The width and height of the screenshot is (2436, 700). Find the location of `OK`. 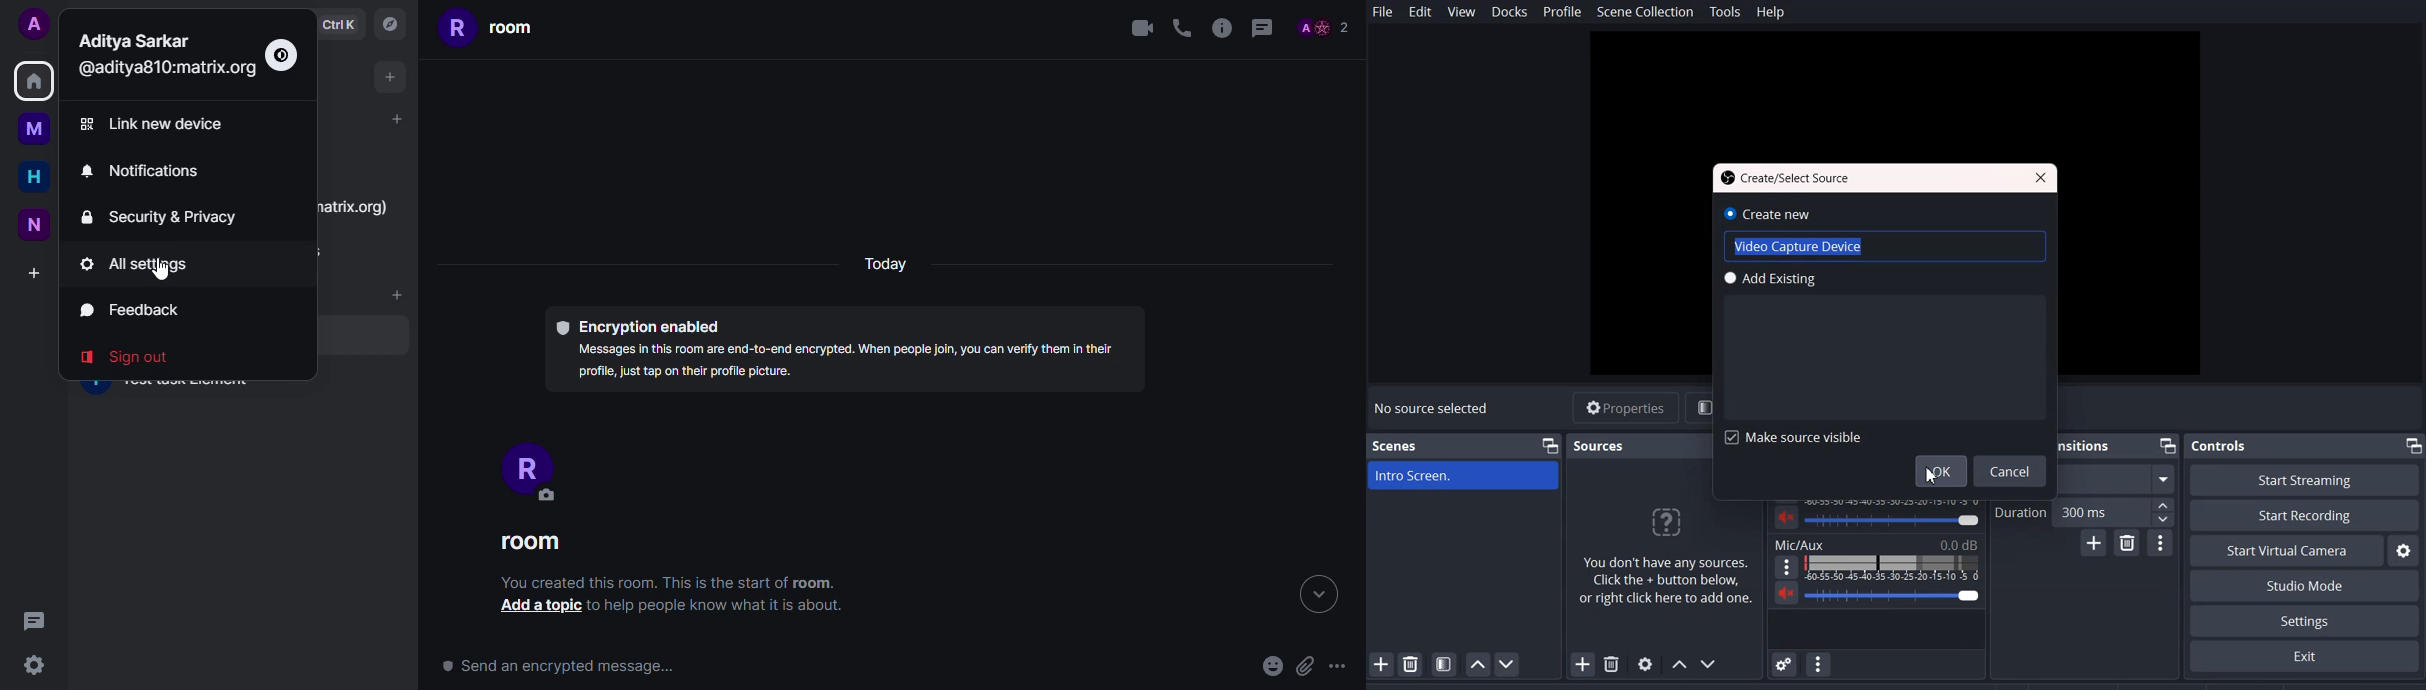

OK is located at coordinates (1941, 470).